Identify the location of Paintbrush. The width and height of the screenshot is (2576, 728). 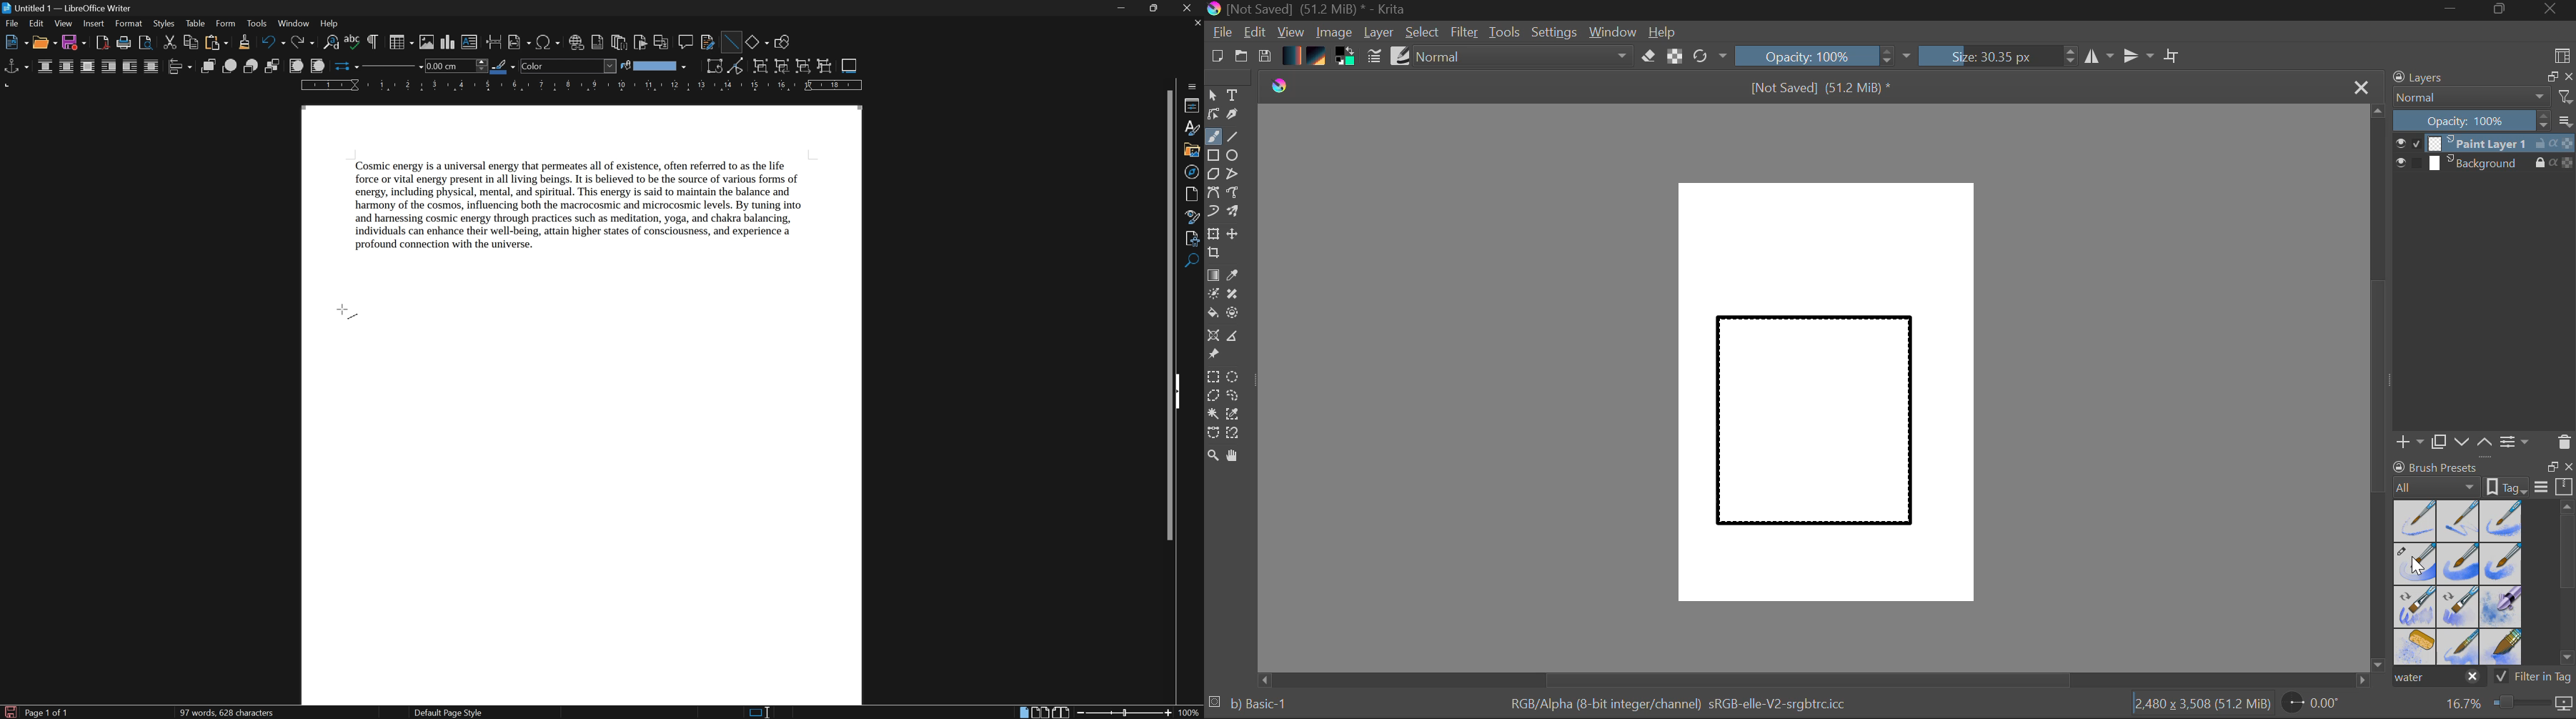
(1213, 138).